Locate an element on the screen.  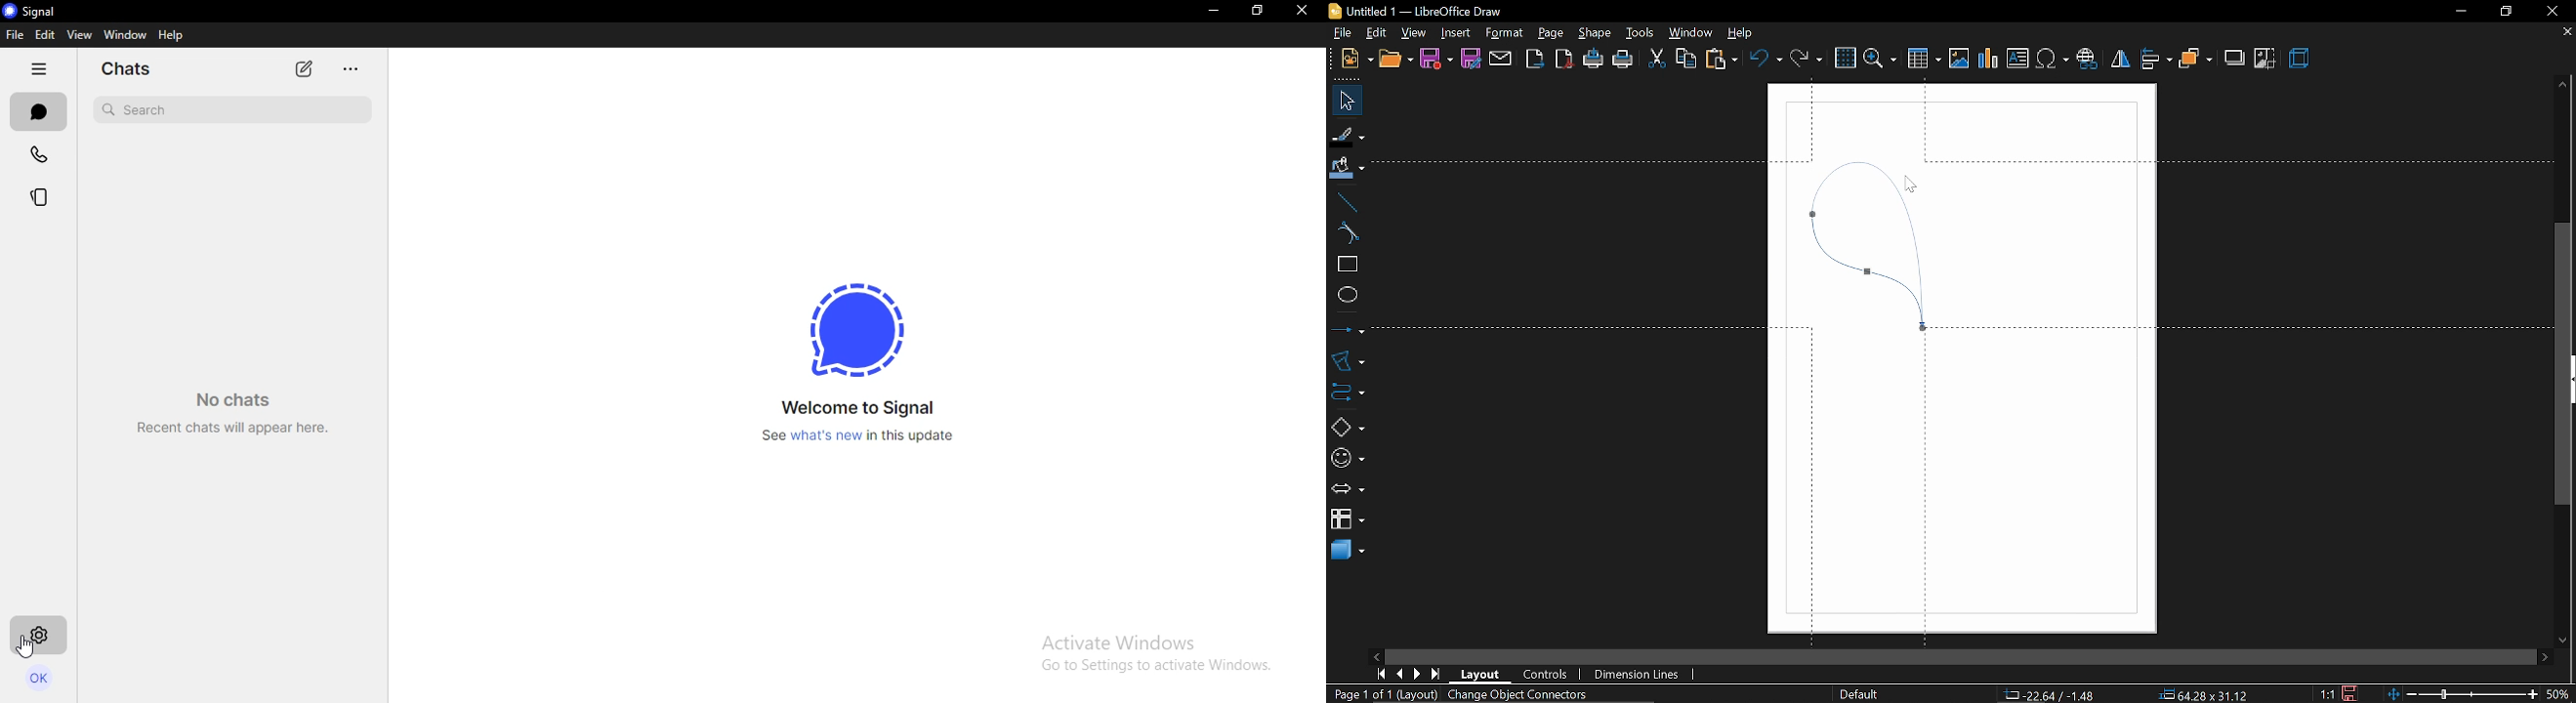
print directly is located at coordinates (1594, 61).